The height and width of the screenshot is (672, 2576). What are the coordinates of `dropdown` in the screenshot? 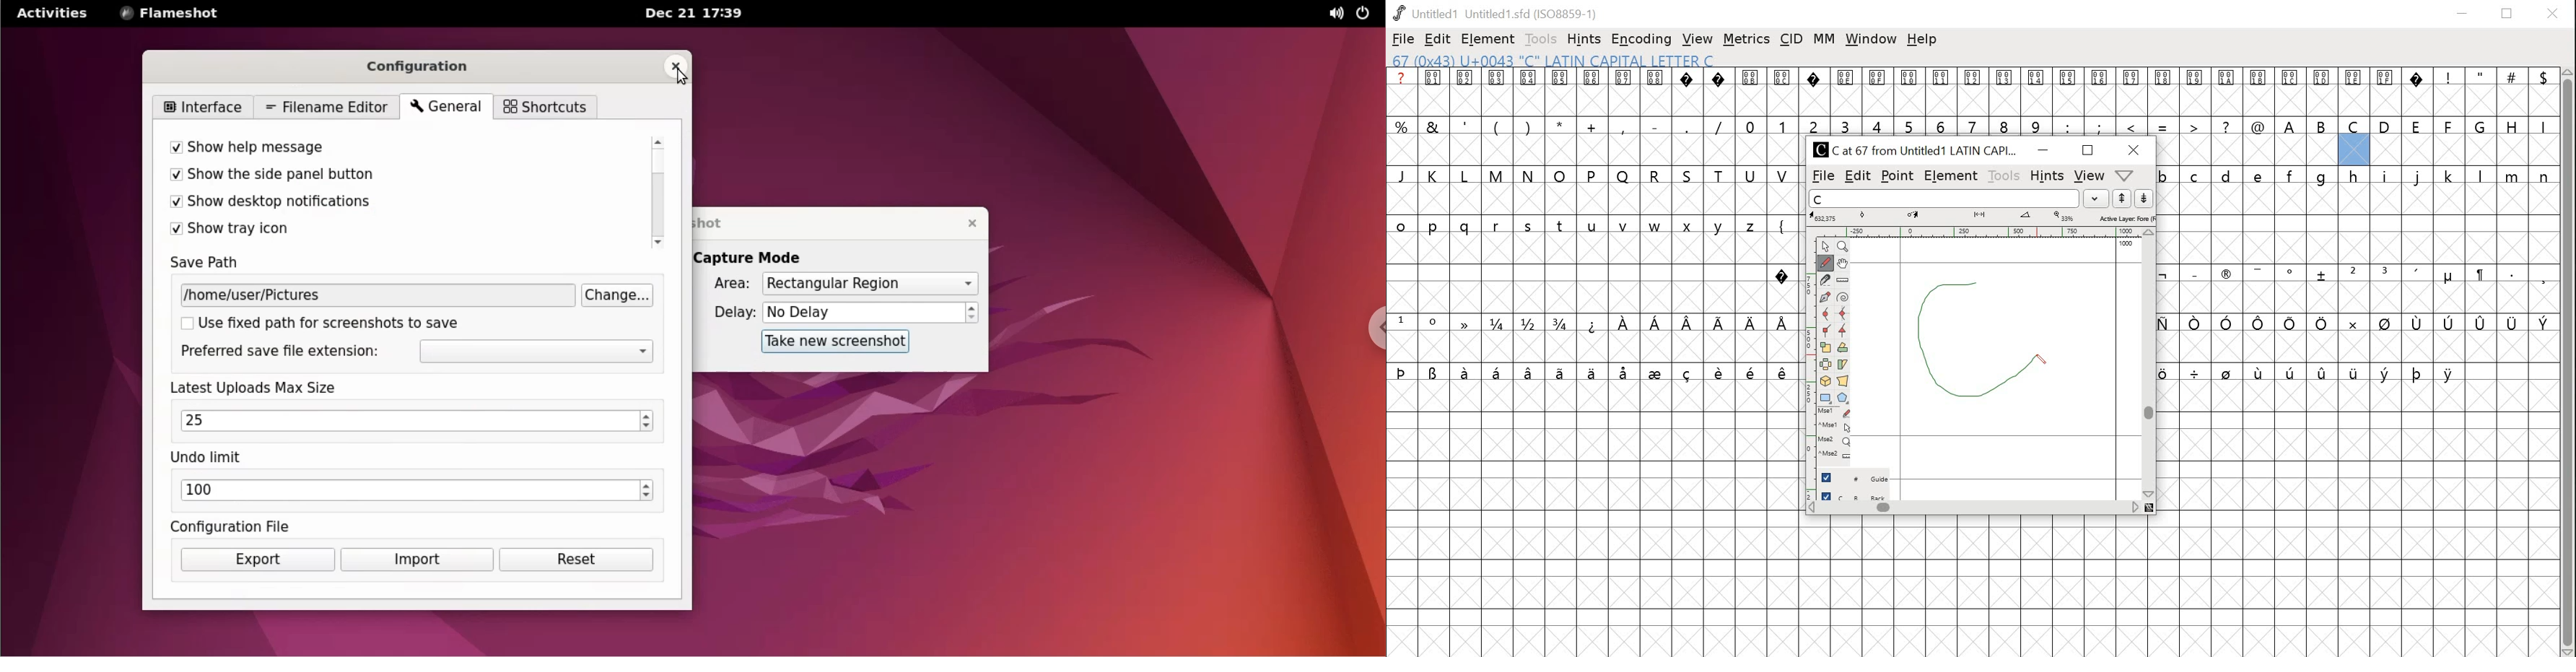 It's located at (2126, 174).